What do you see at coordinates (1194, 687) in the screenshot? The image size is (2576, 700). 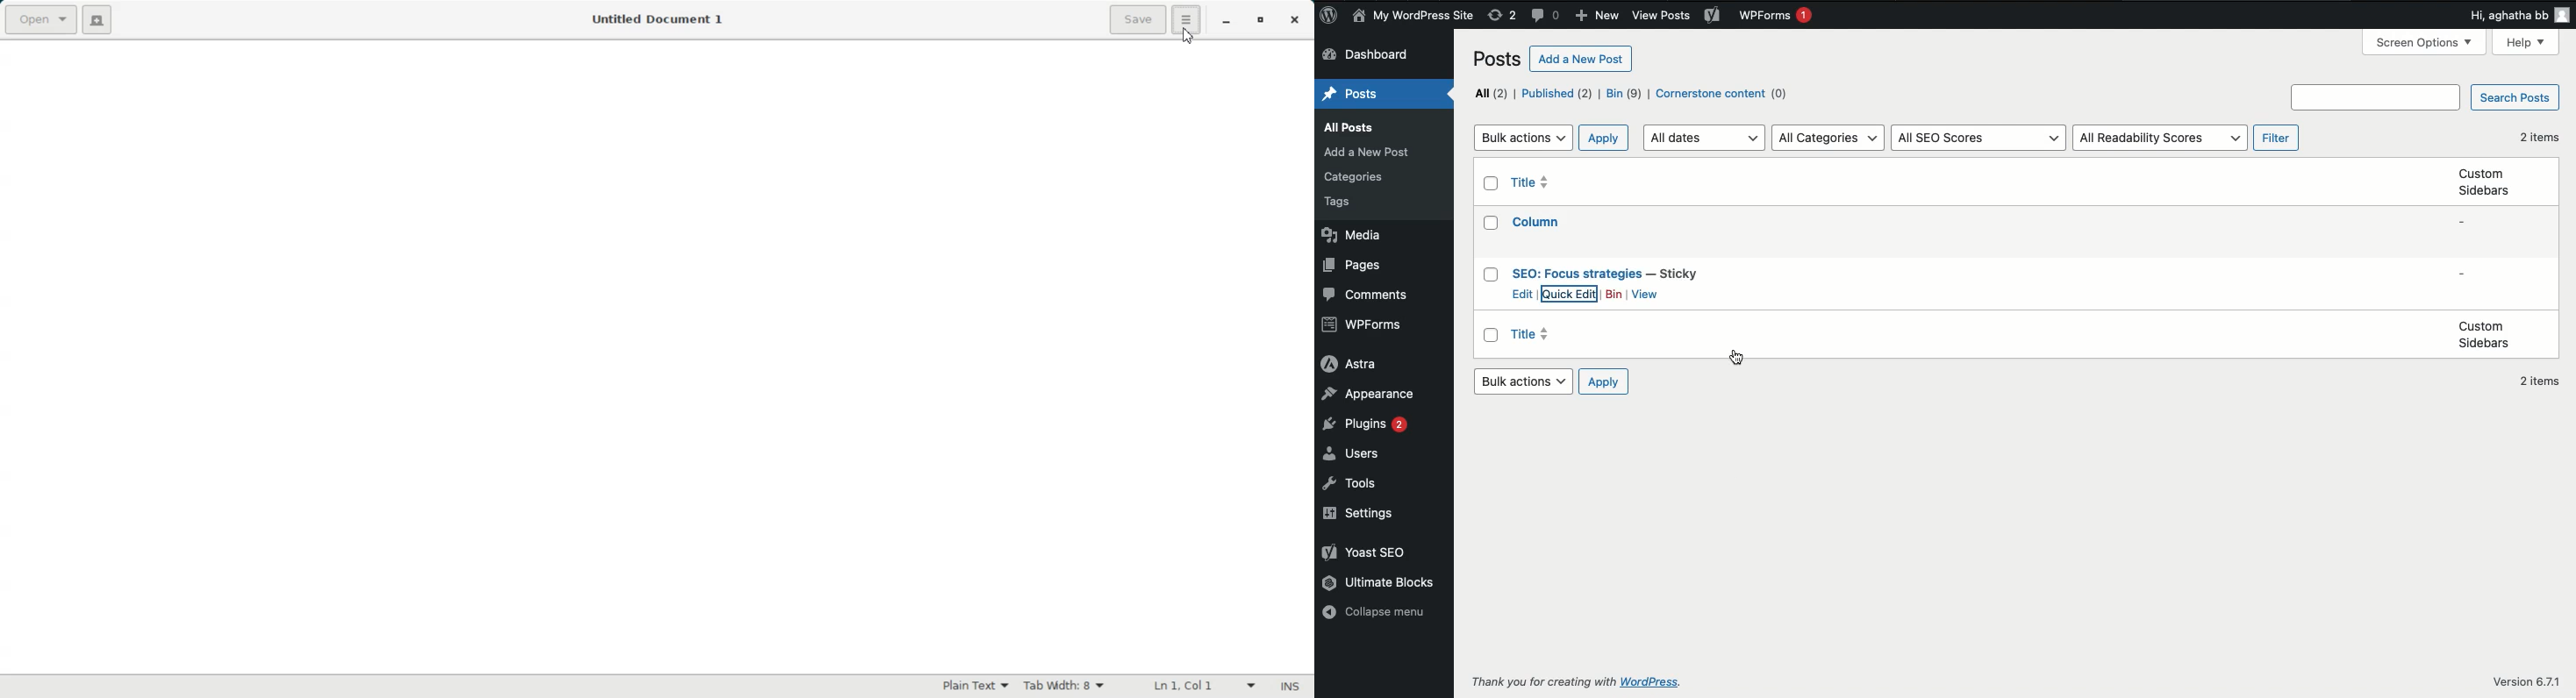 I see `Line Column` at bounding box center [1194, 687].